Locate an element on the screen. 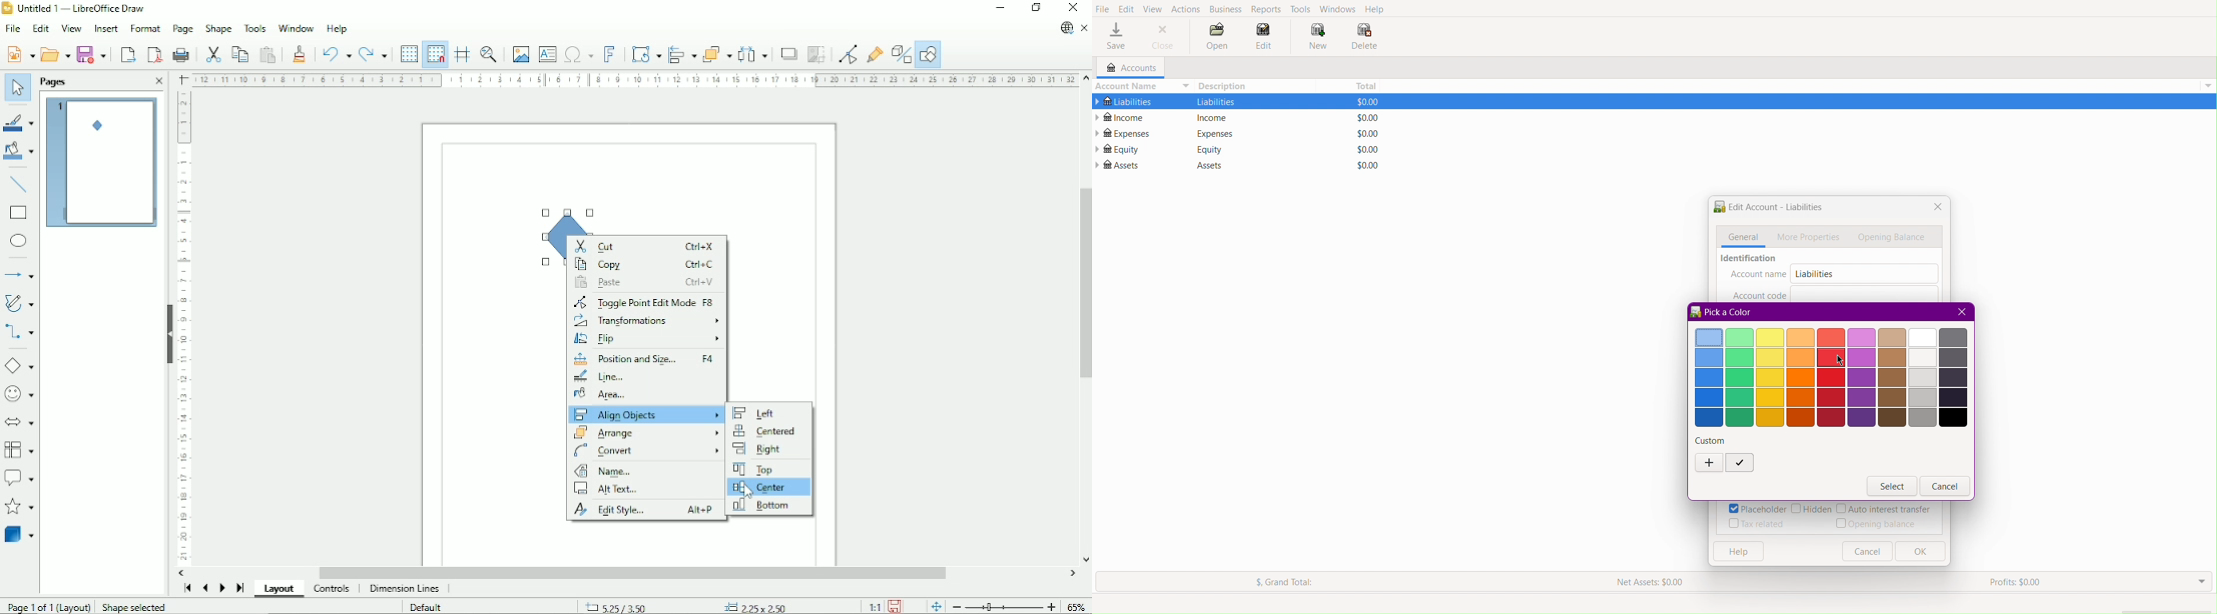 The height and width of the screenshot is (616, 2240). Copy is located at coordinates (241, 54).